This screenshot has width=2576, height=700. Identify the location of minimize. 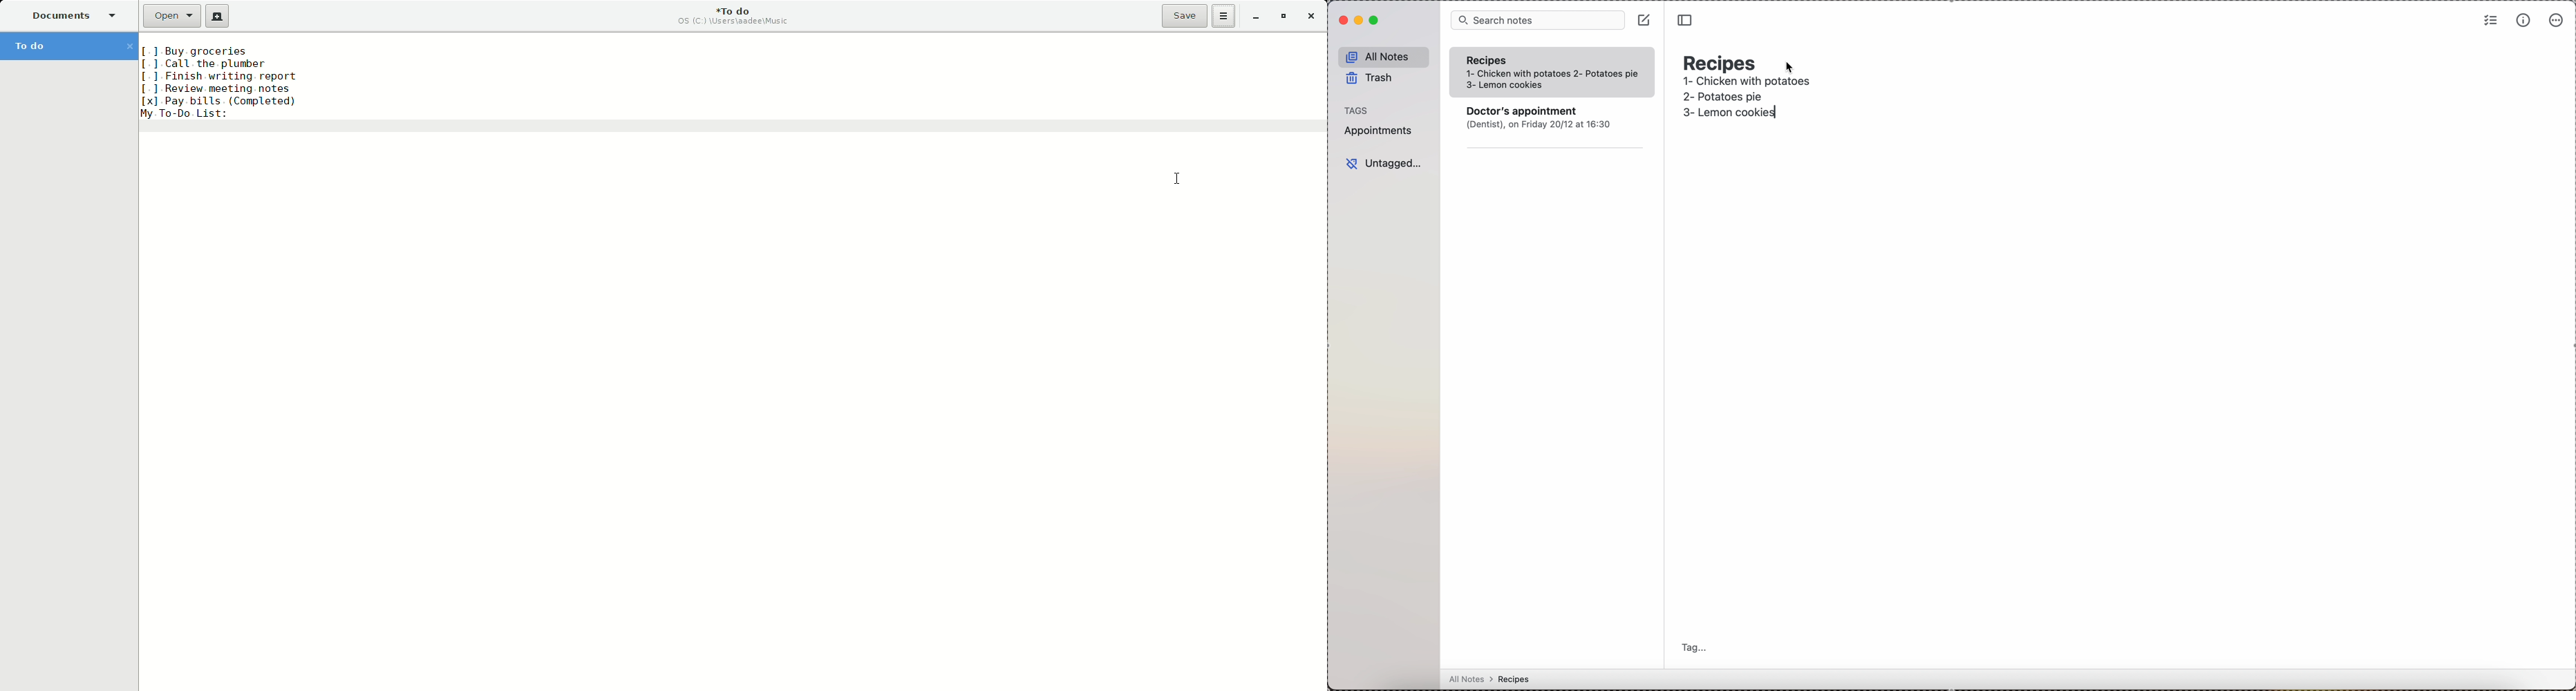
(1359, 21).